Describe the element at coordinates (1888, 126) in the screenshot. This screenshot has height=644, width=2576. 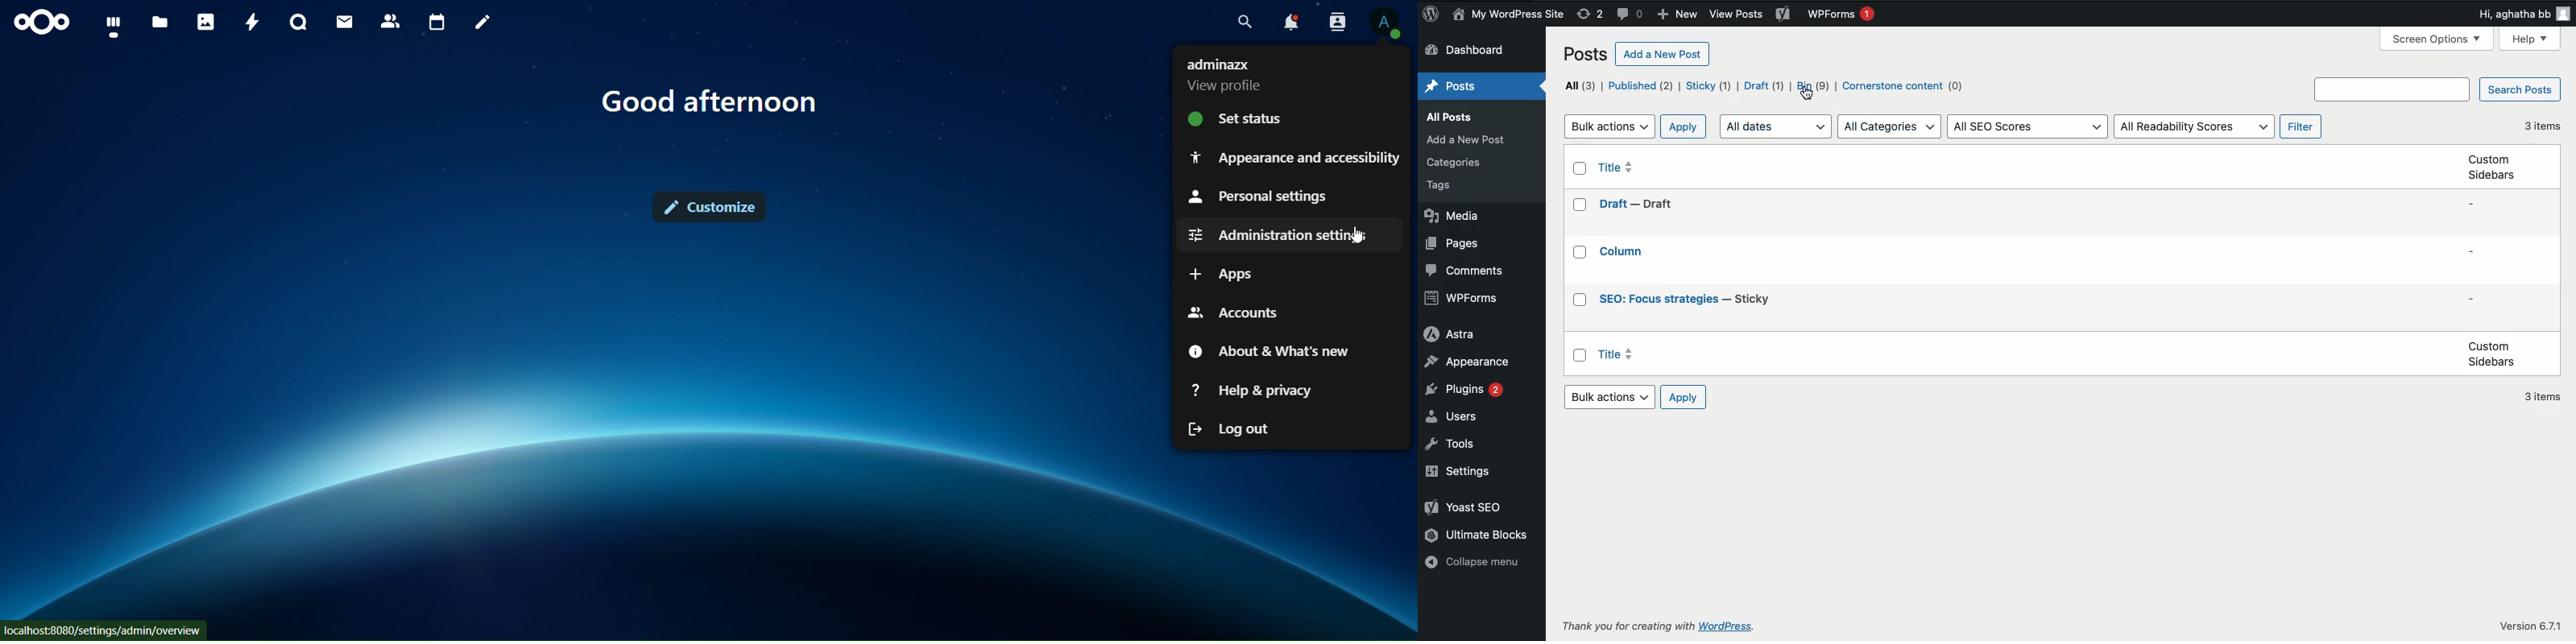
I see `All categories` at that location.